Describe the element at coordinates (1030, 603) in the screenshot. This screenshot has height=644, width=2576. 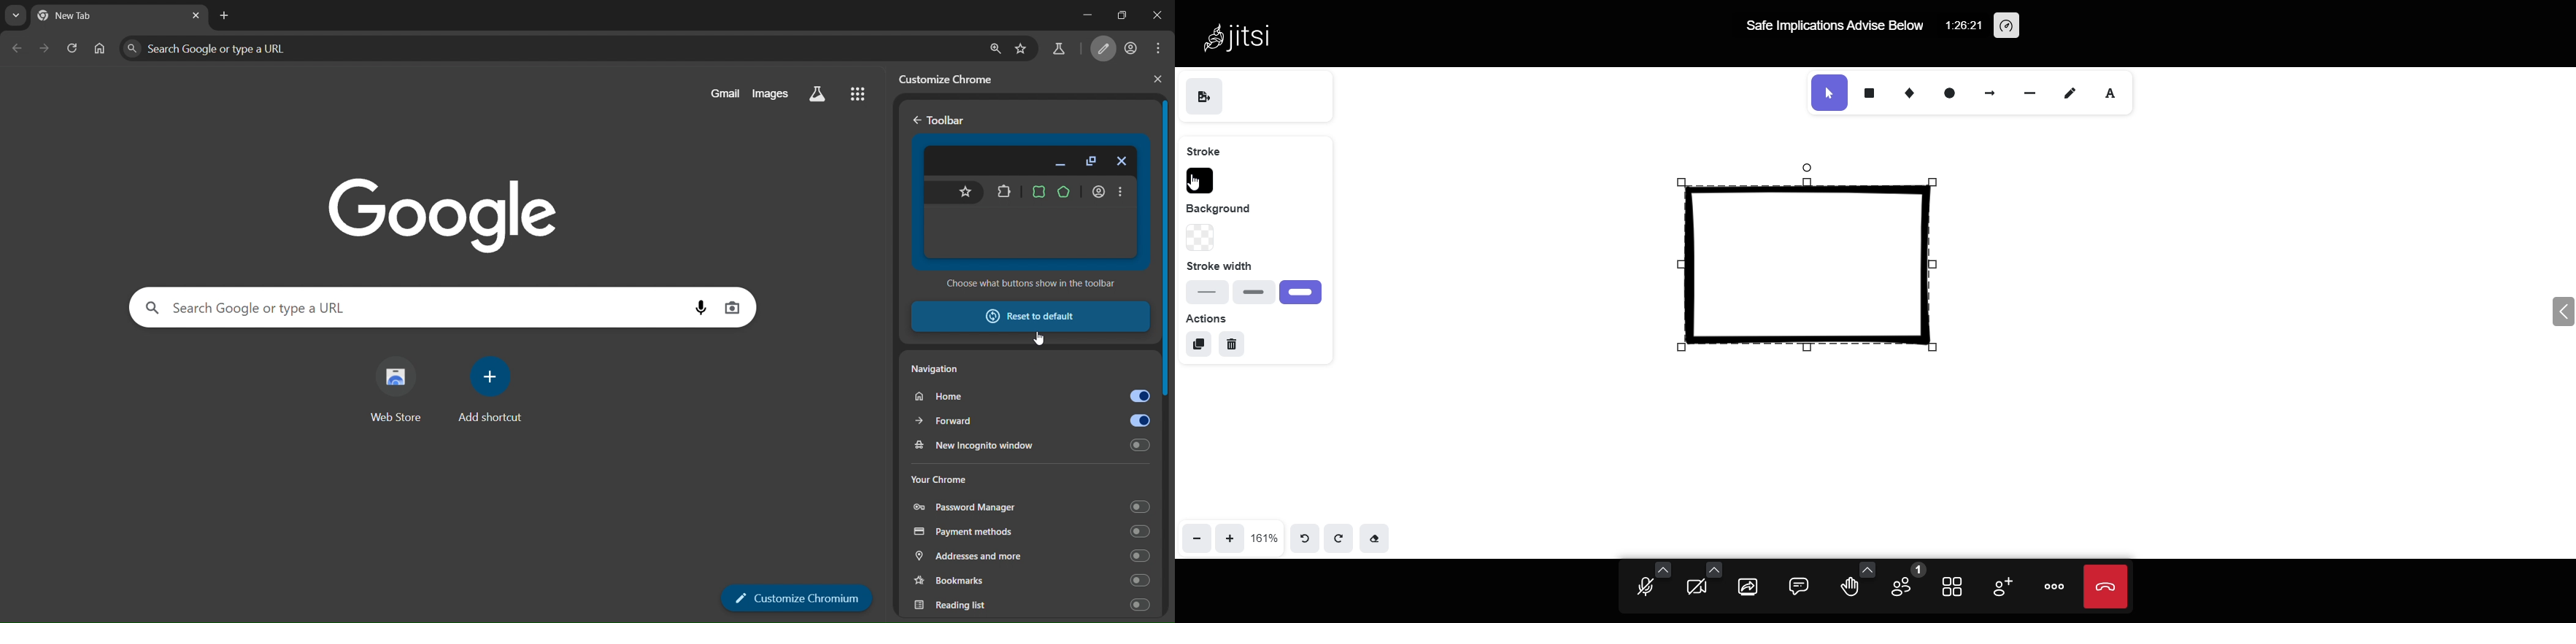
I see `reading list` at that location.